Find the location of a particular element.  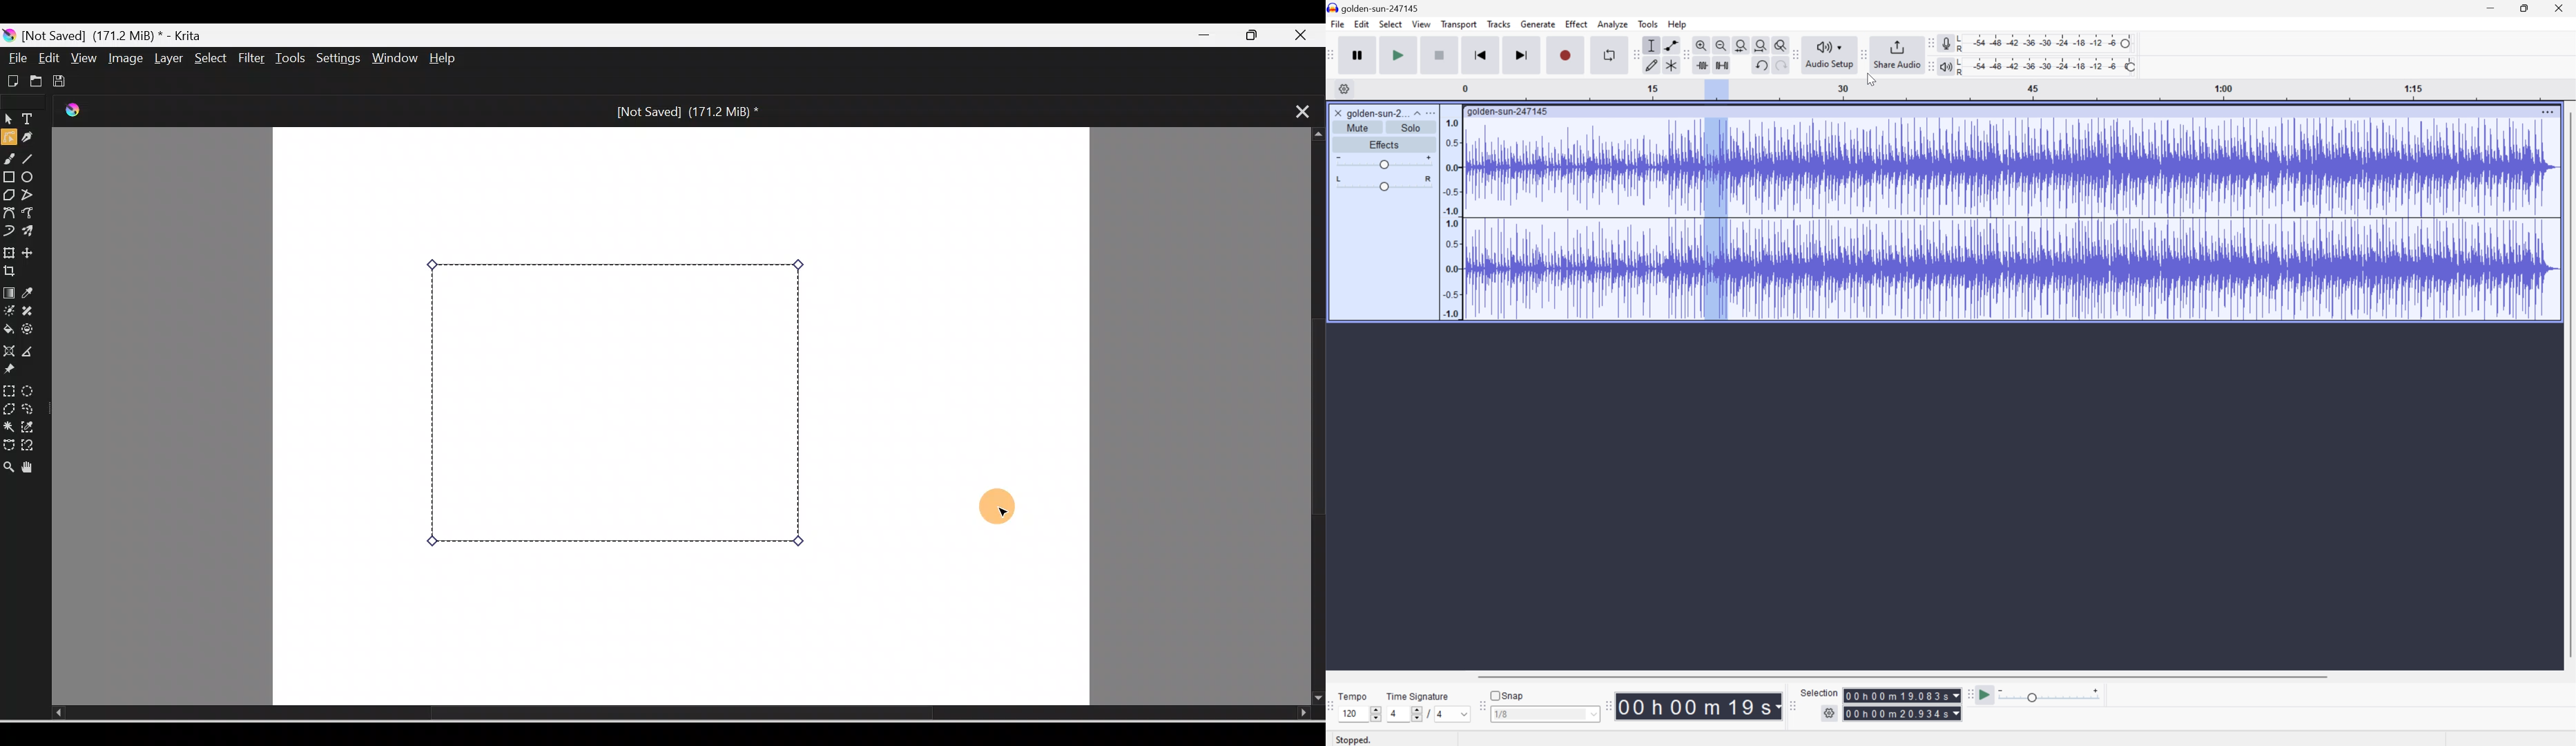

Audacity playback meter toolbar is located at coordinates (1927, 67).